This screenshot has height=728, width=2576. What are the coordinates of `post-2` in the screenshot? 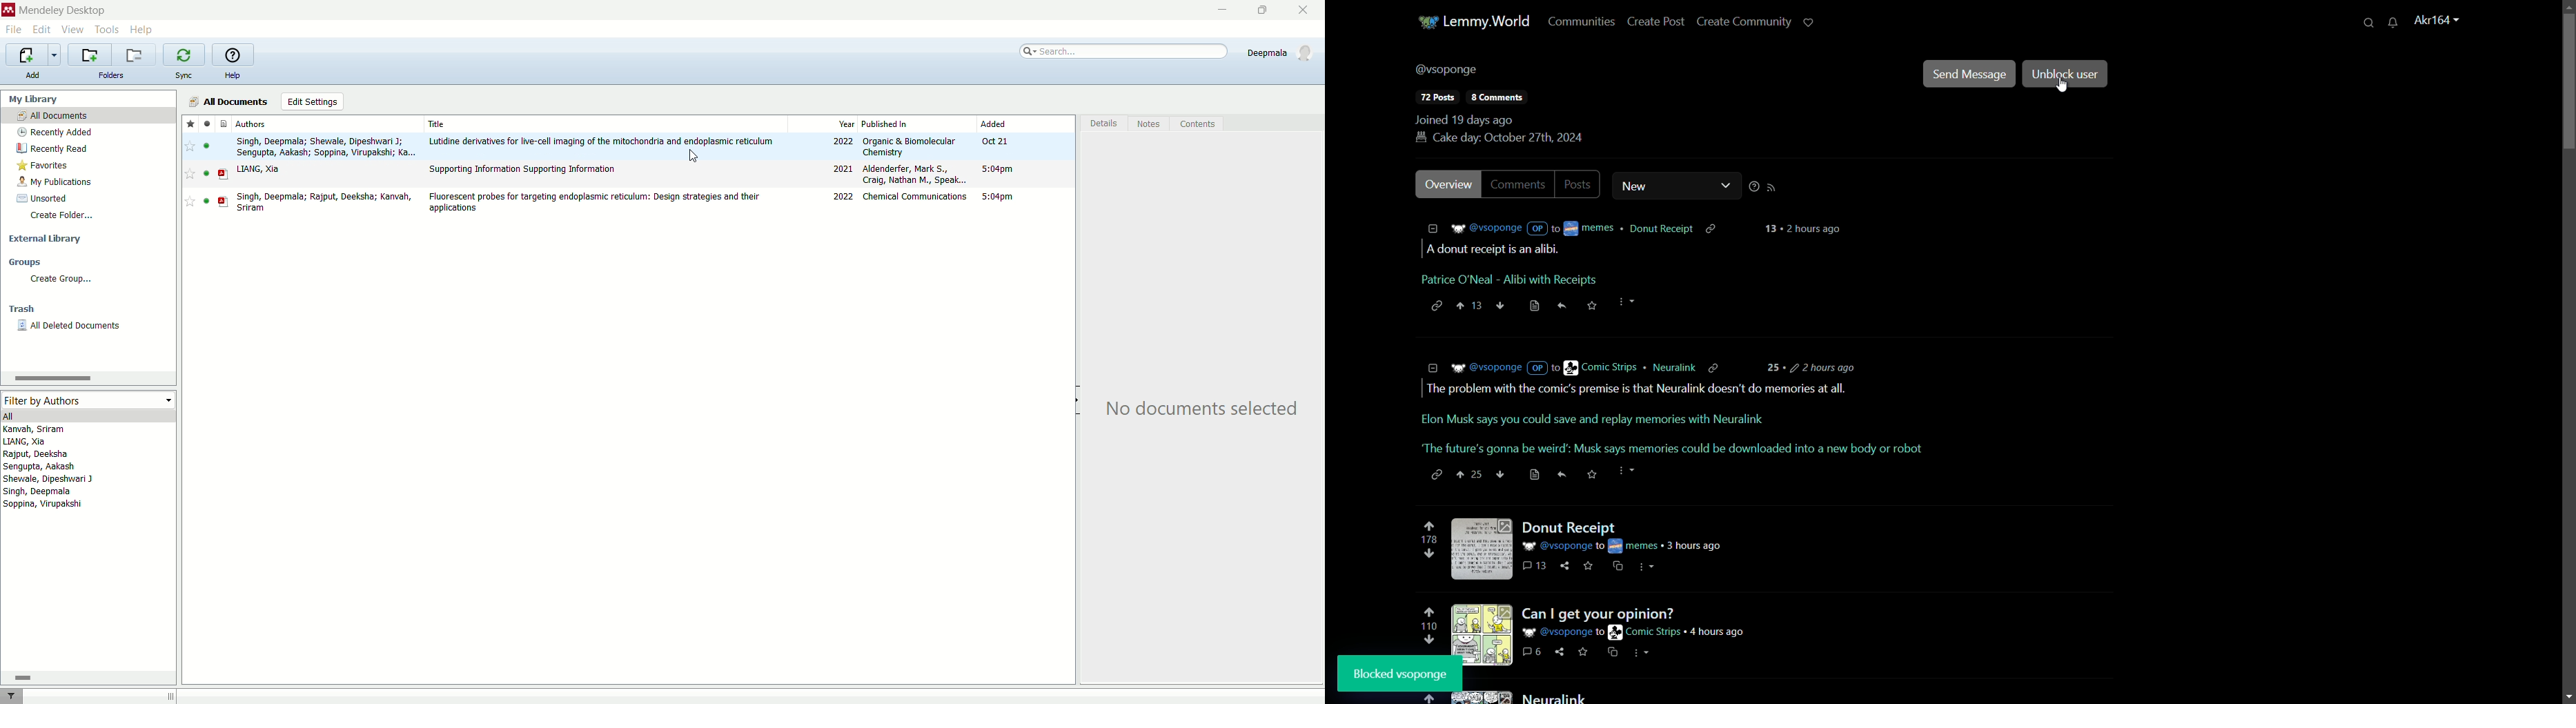 It's located at (1633, 621).